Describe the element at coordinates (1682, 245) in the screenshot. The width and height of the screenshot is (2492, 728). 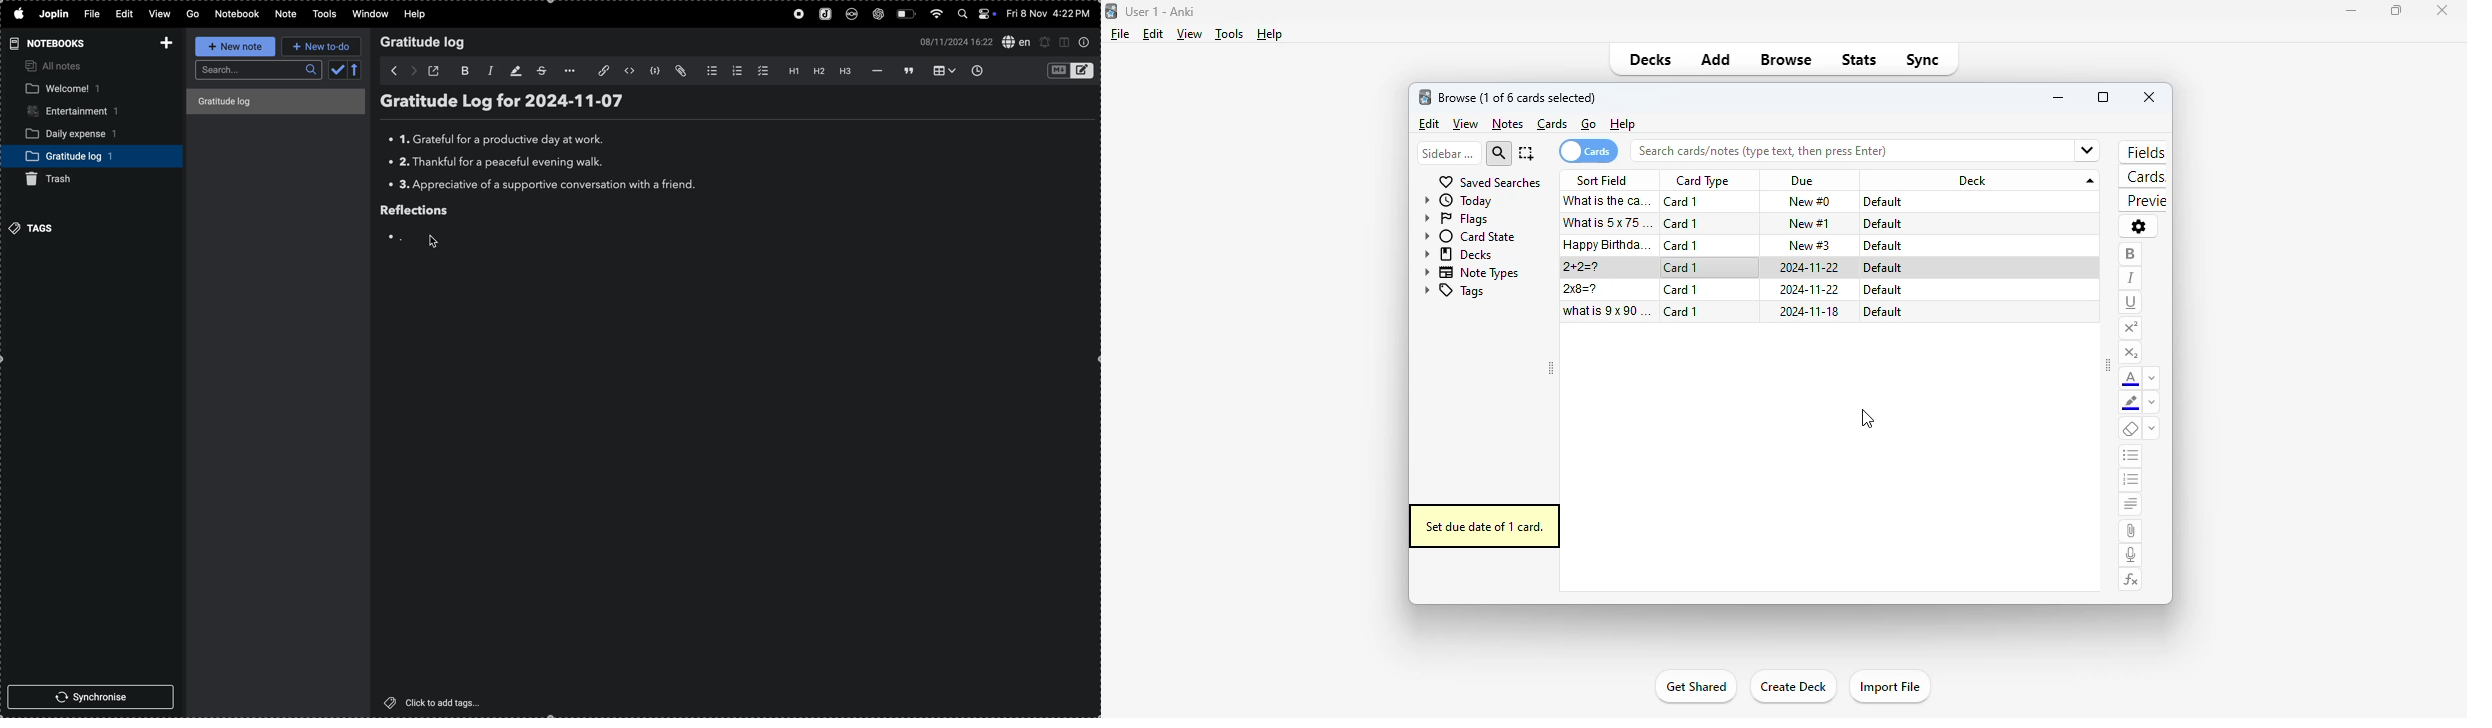
I see `card 1` at that location.